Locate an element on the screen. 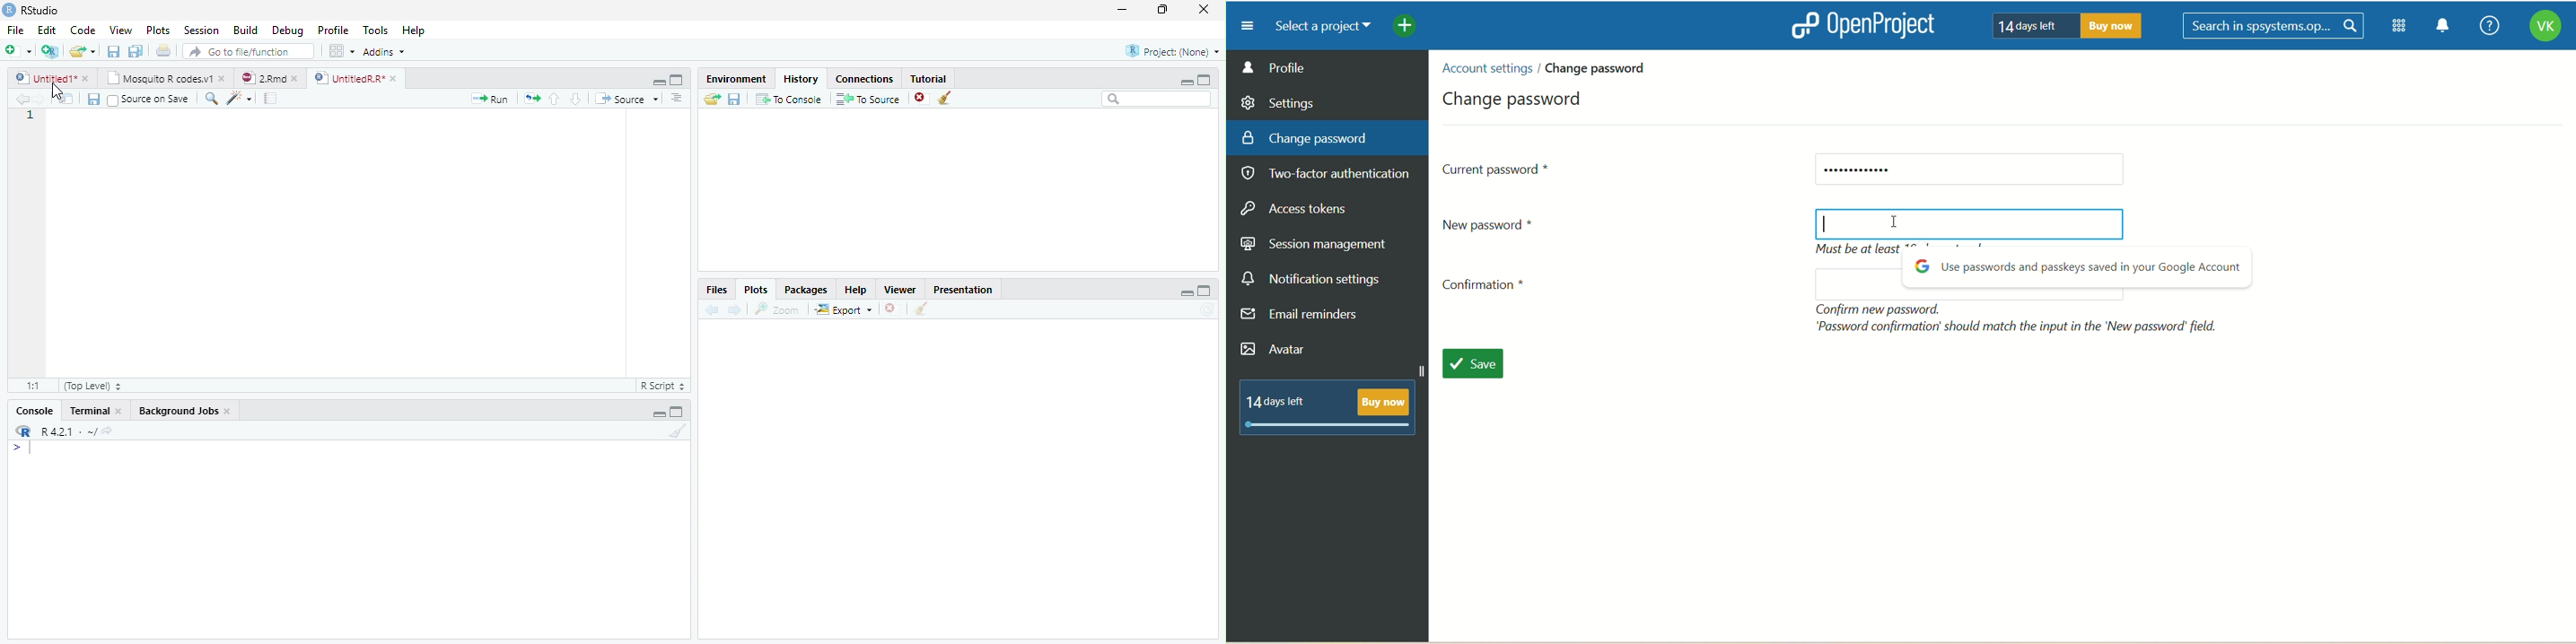 This screenshot has width=2576, height=644. close is located at coordinates (393, 79).